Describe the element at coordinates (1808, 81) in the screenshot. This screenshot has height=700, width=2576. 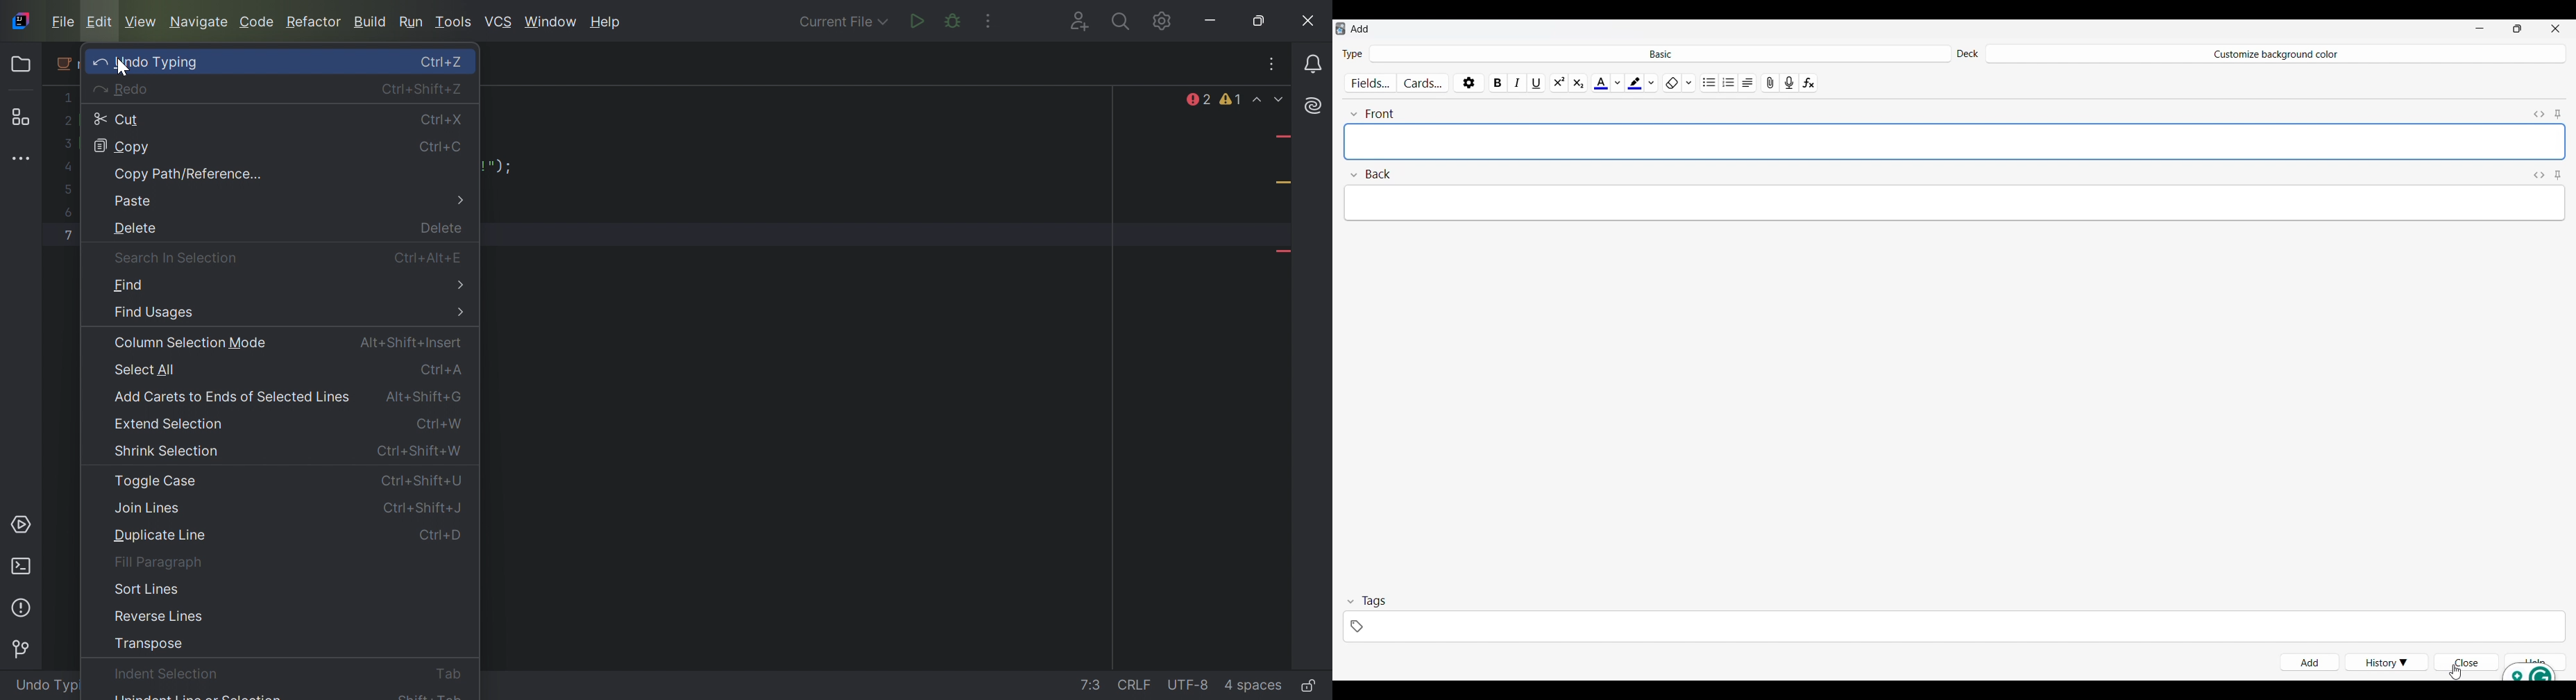
I see `Equations` at that location.